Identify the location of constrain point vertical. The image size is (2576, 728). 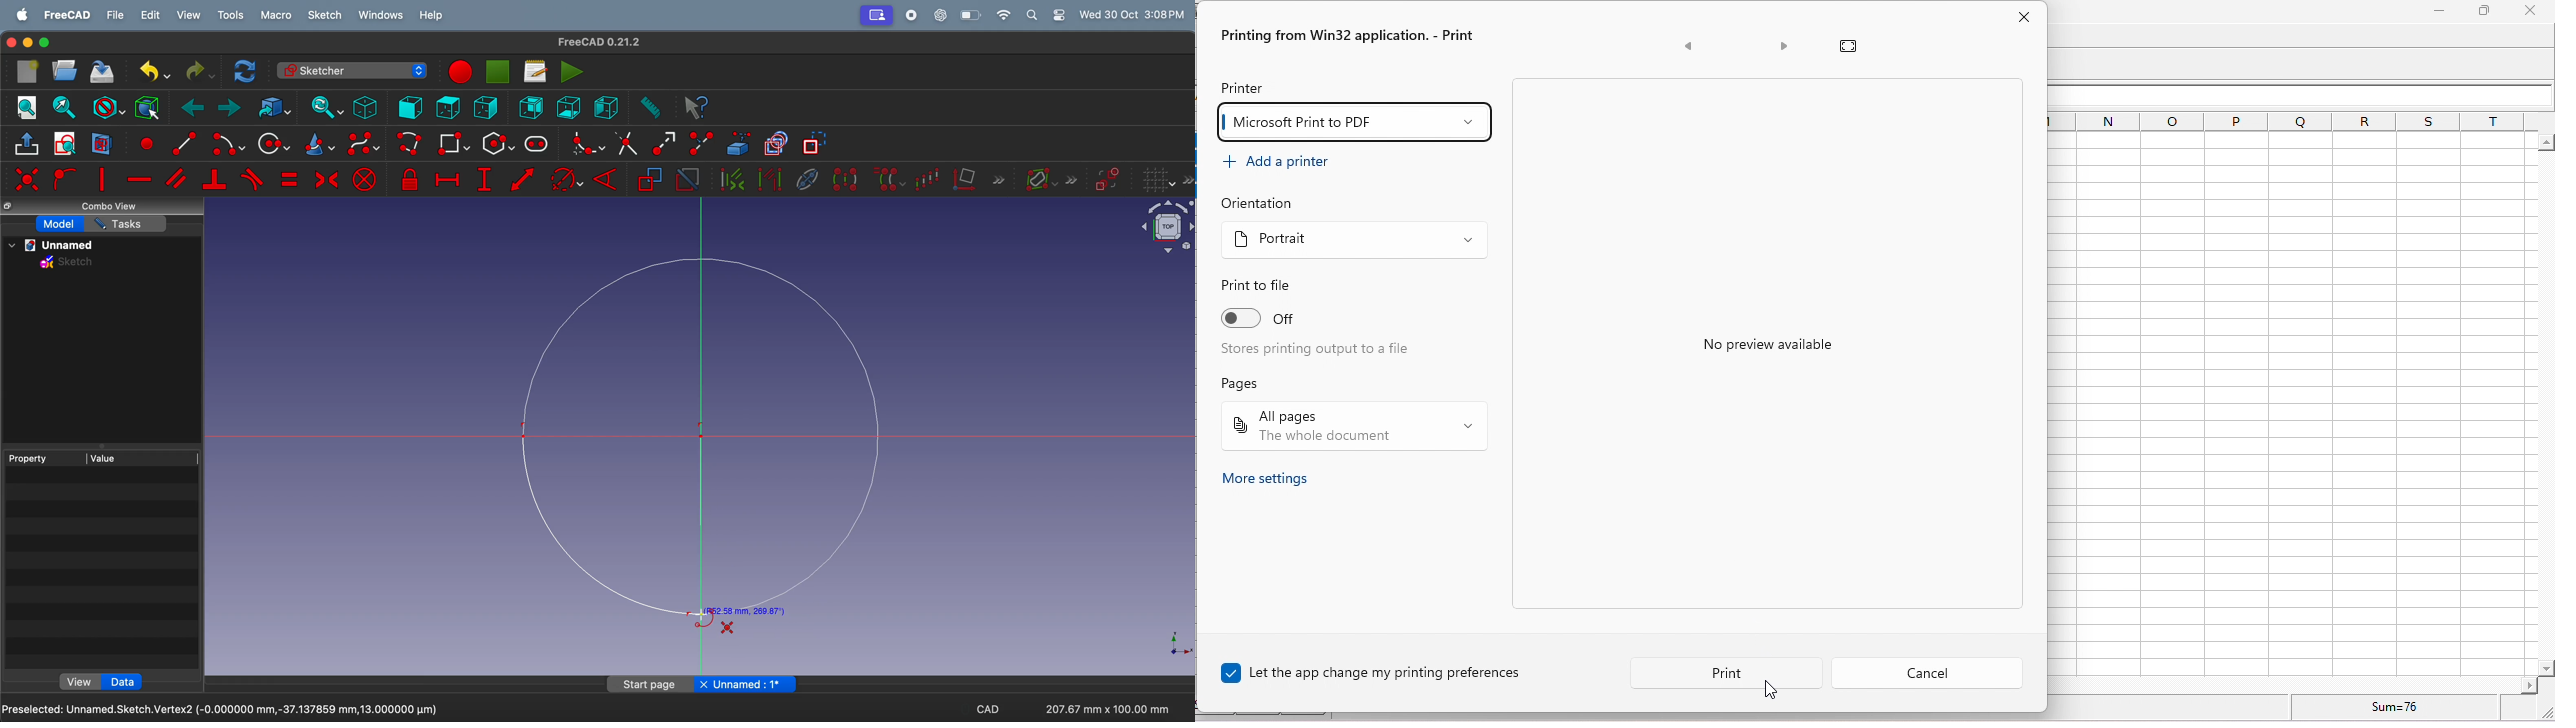
(102, 179).